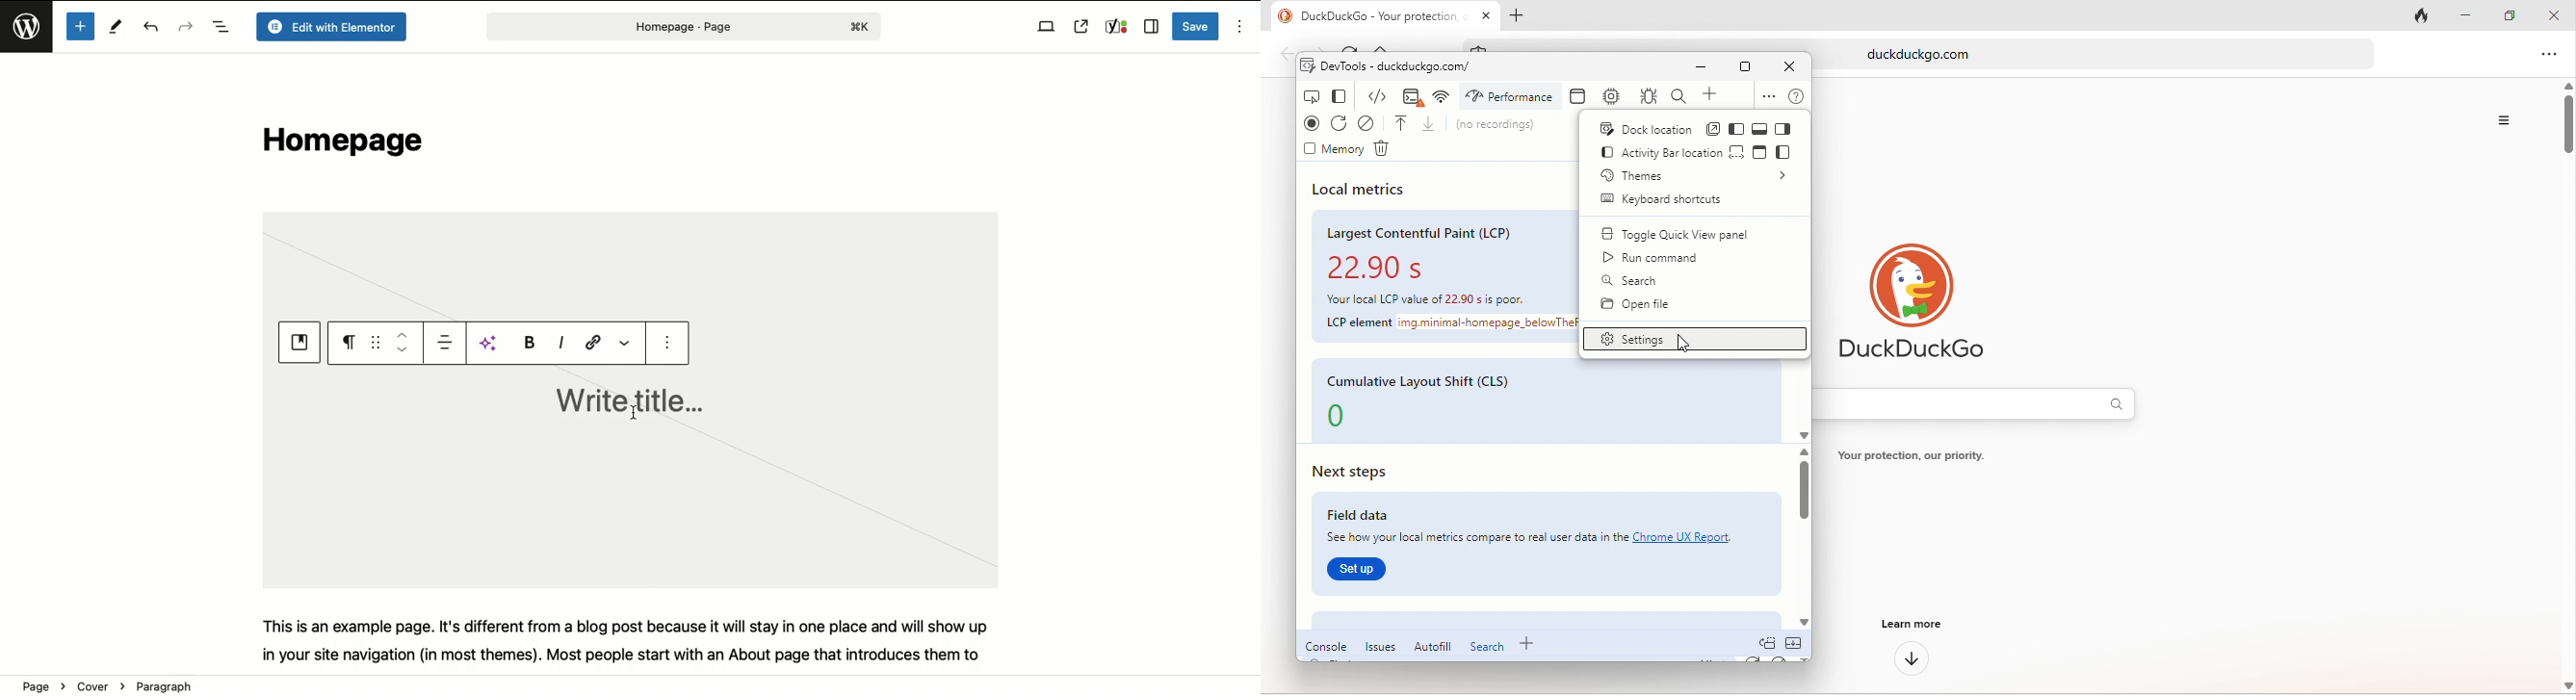 This screenshot has height=700, width=2576. What do you see at coordinates (561, 343) in the screenshot?
I see `Italics` at bounding box center [561, 343].